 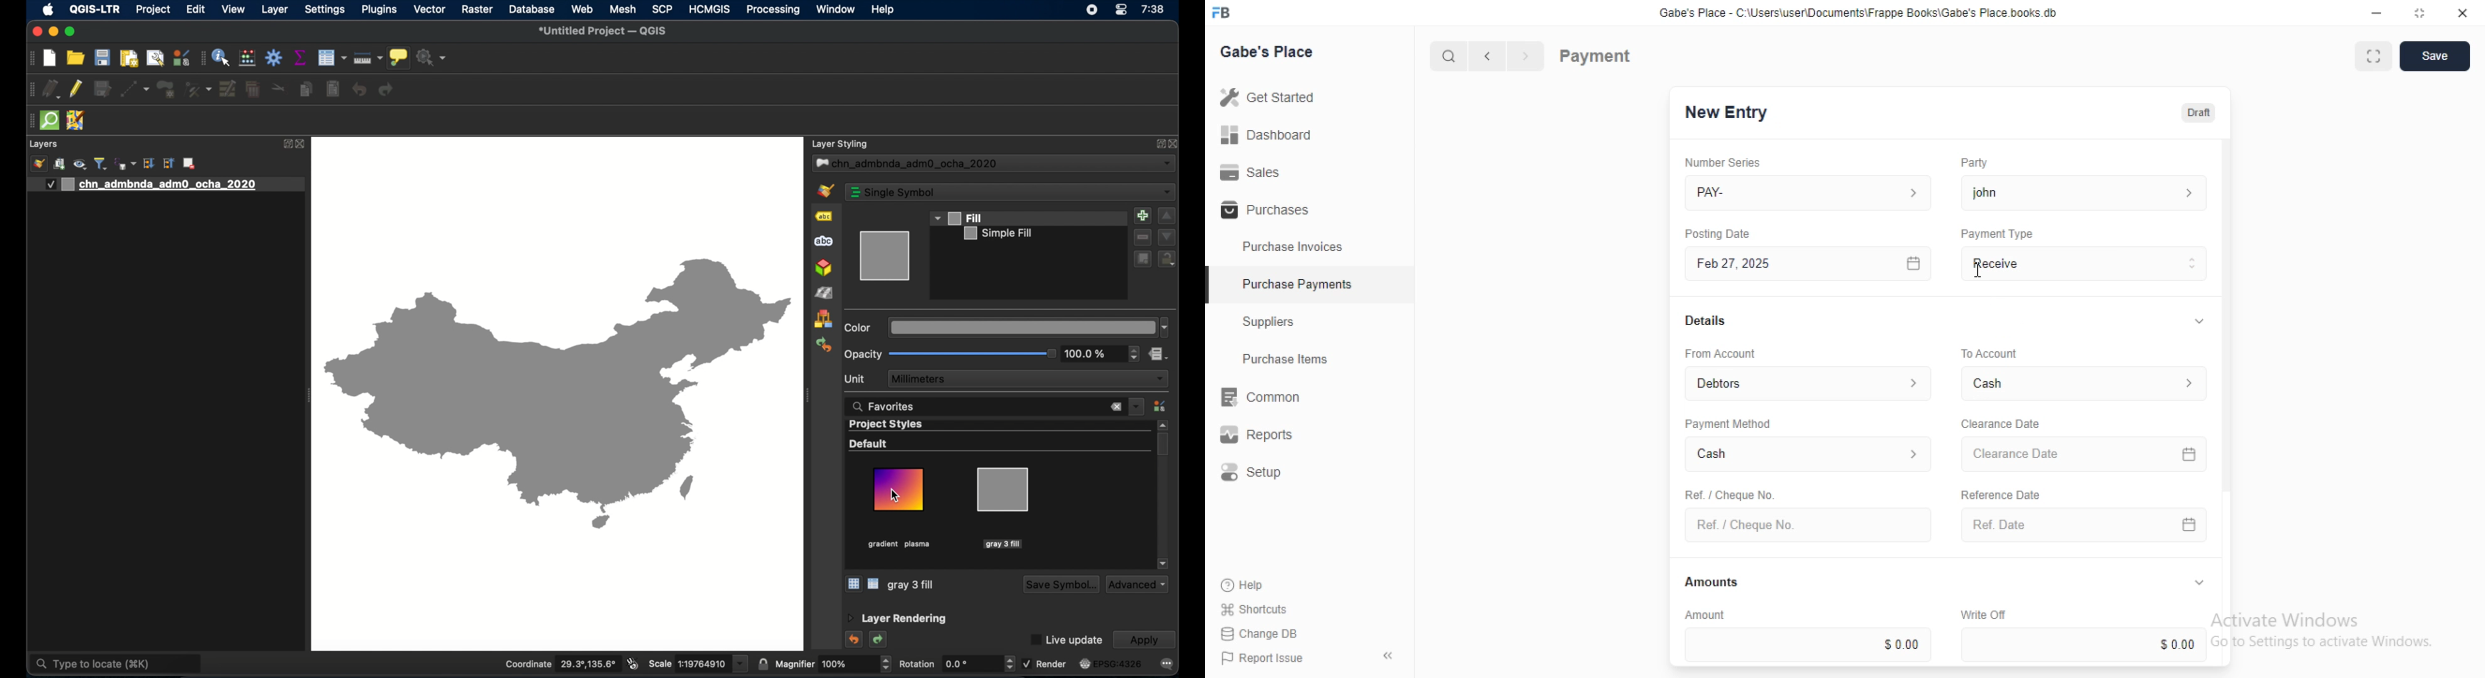 What do you see at coordinates (1727, 113) in the screenshot?
I see `New Entry` at bounding box center [1727, 113].